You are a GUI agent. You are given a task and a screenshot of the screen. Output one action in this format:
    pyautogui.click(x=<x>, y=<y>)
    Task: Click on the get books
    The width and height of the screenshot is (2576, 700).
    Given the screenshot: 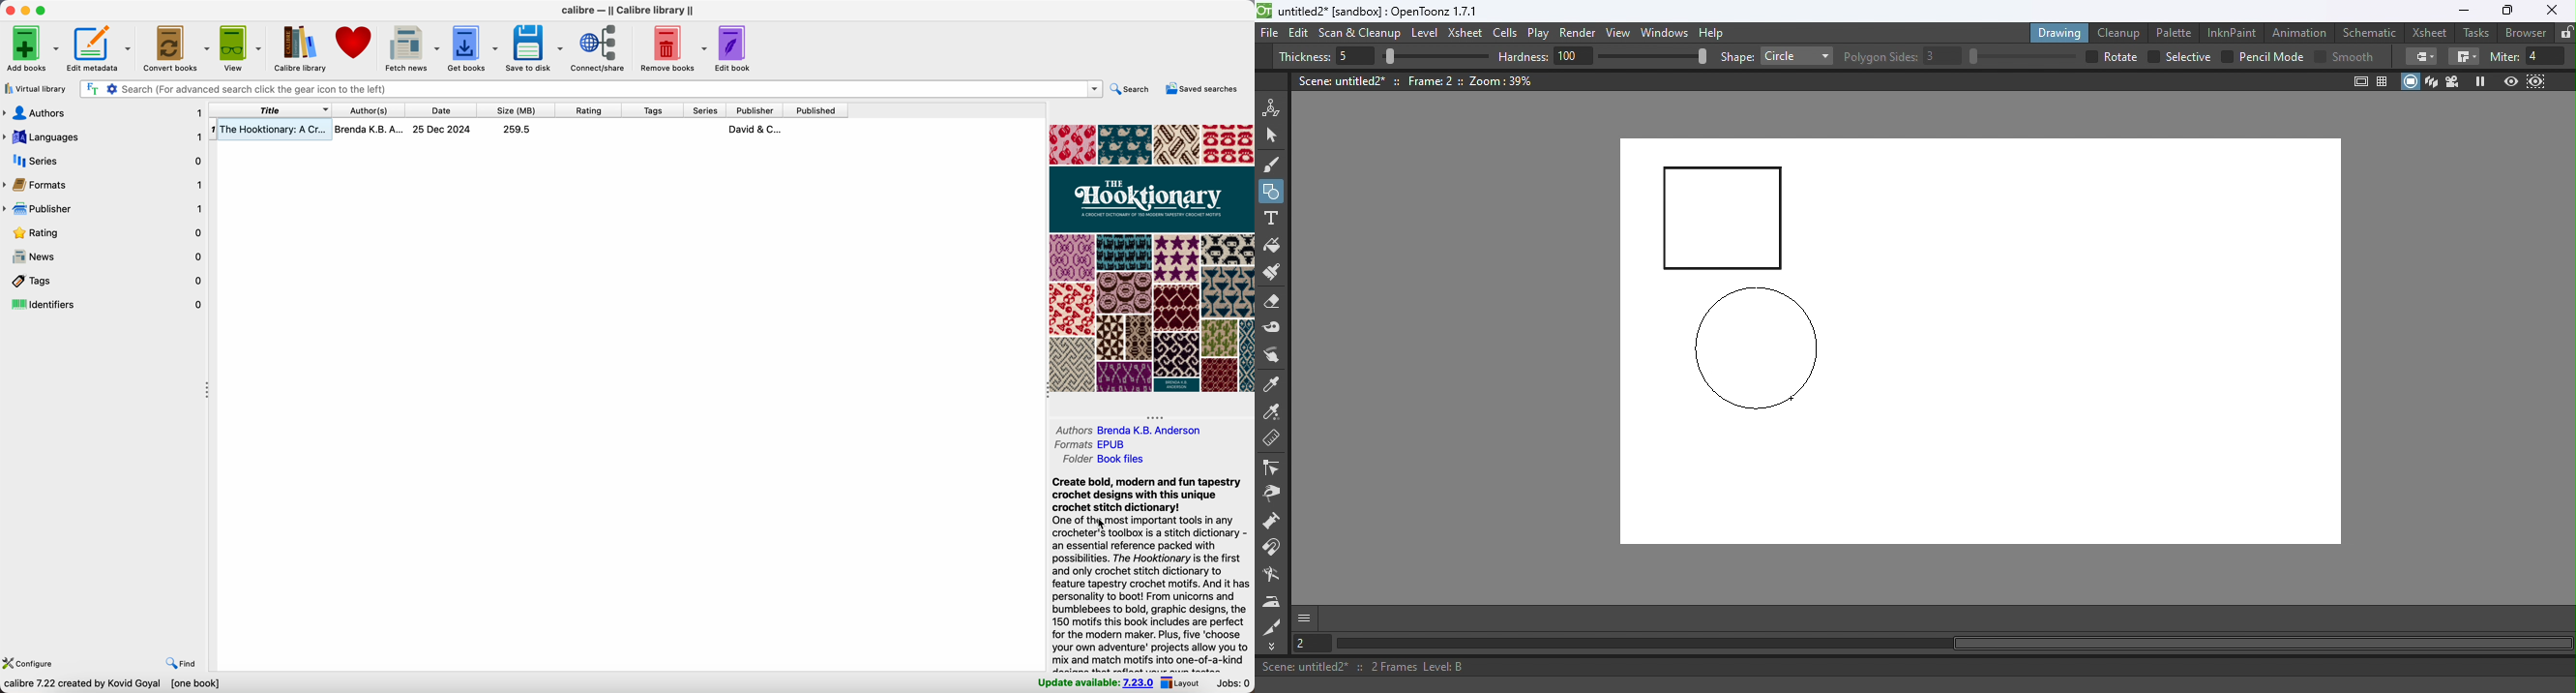 What is the action you would take?
    pyautogui.click(x=474, y=47)
    